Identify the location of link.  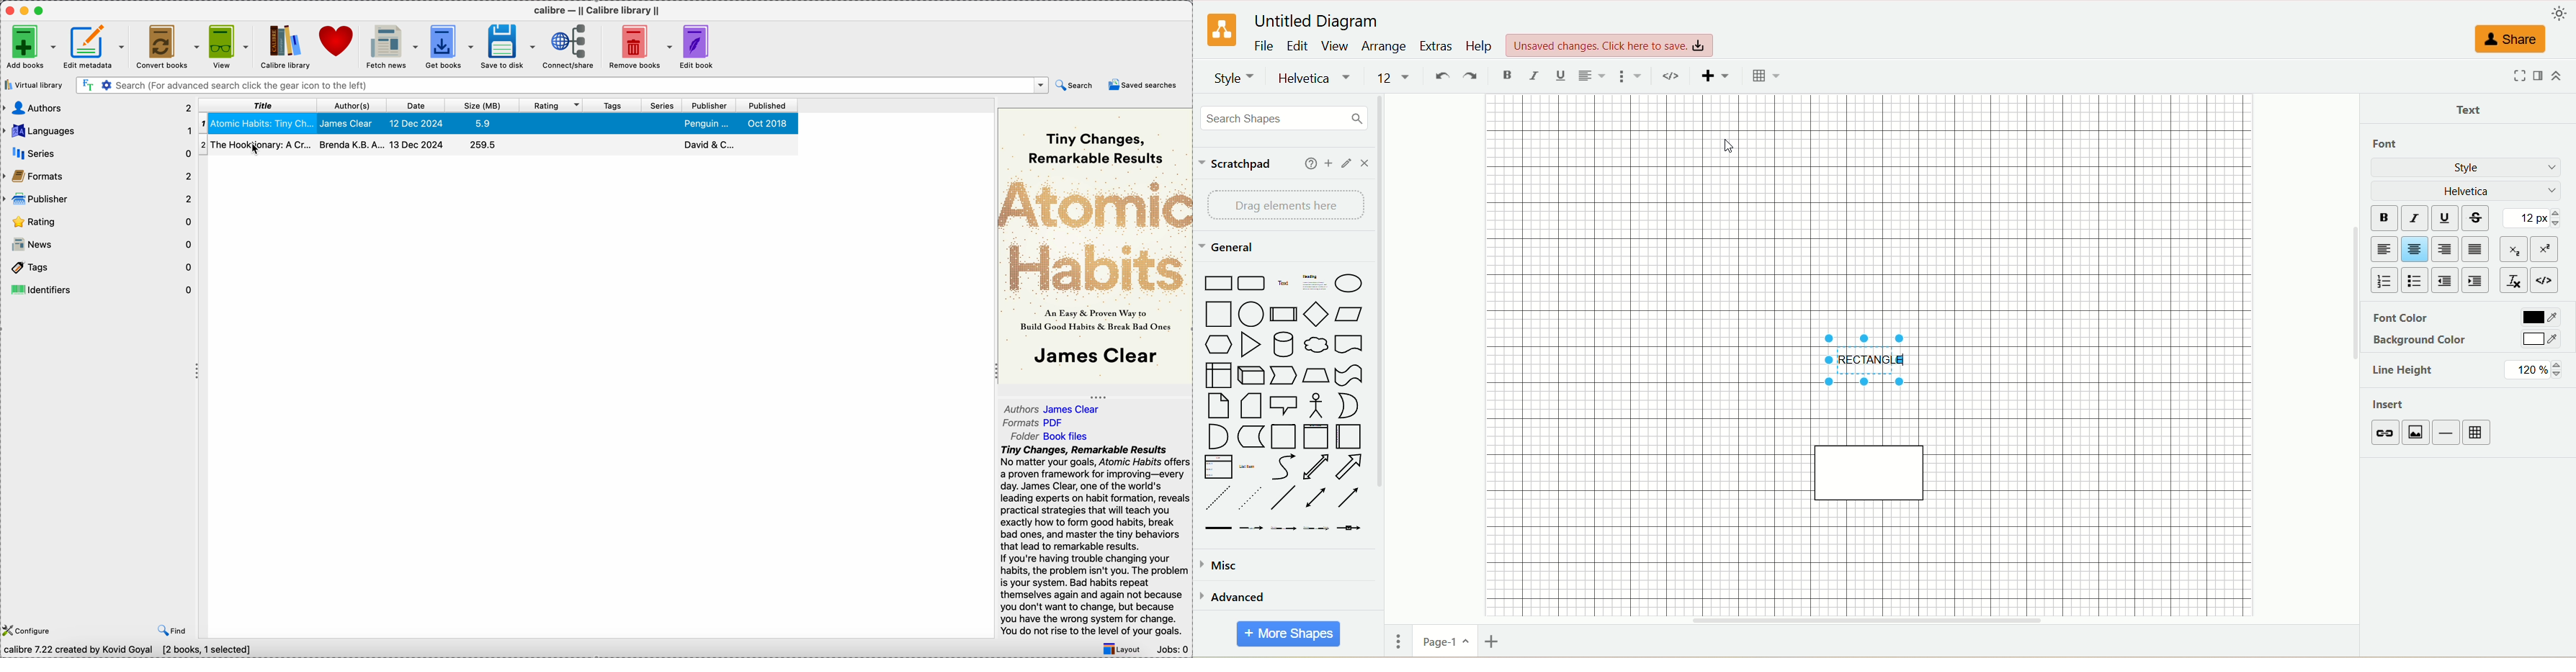
(2387, 433).